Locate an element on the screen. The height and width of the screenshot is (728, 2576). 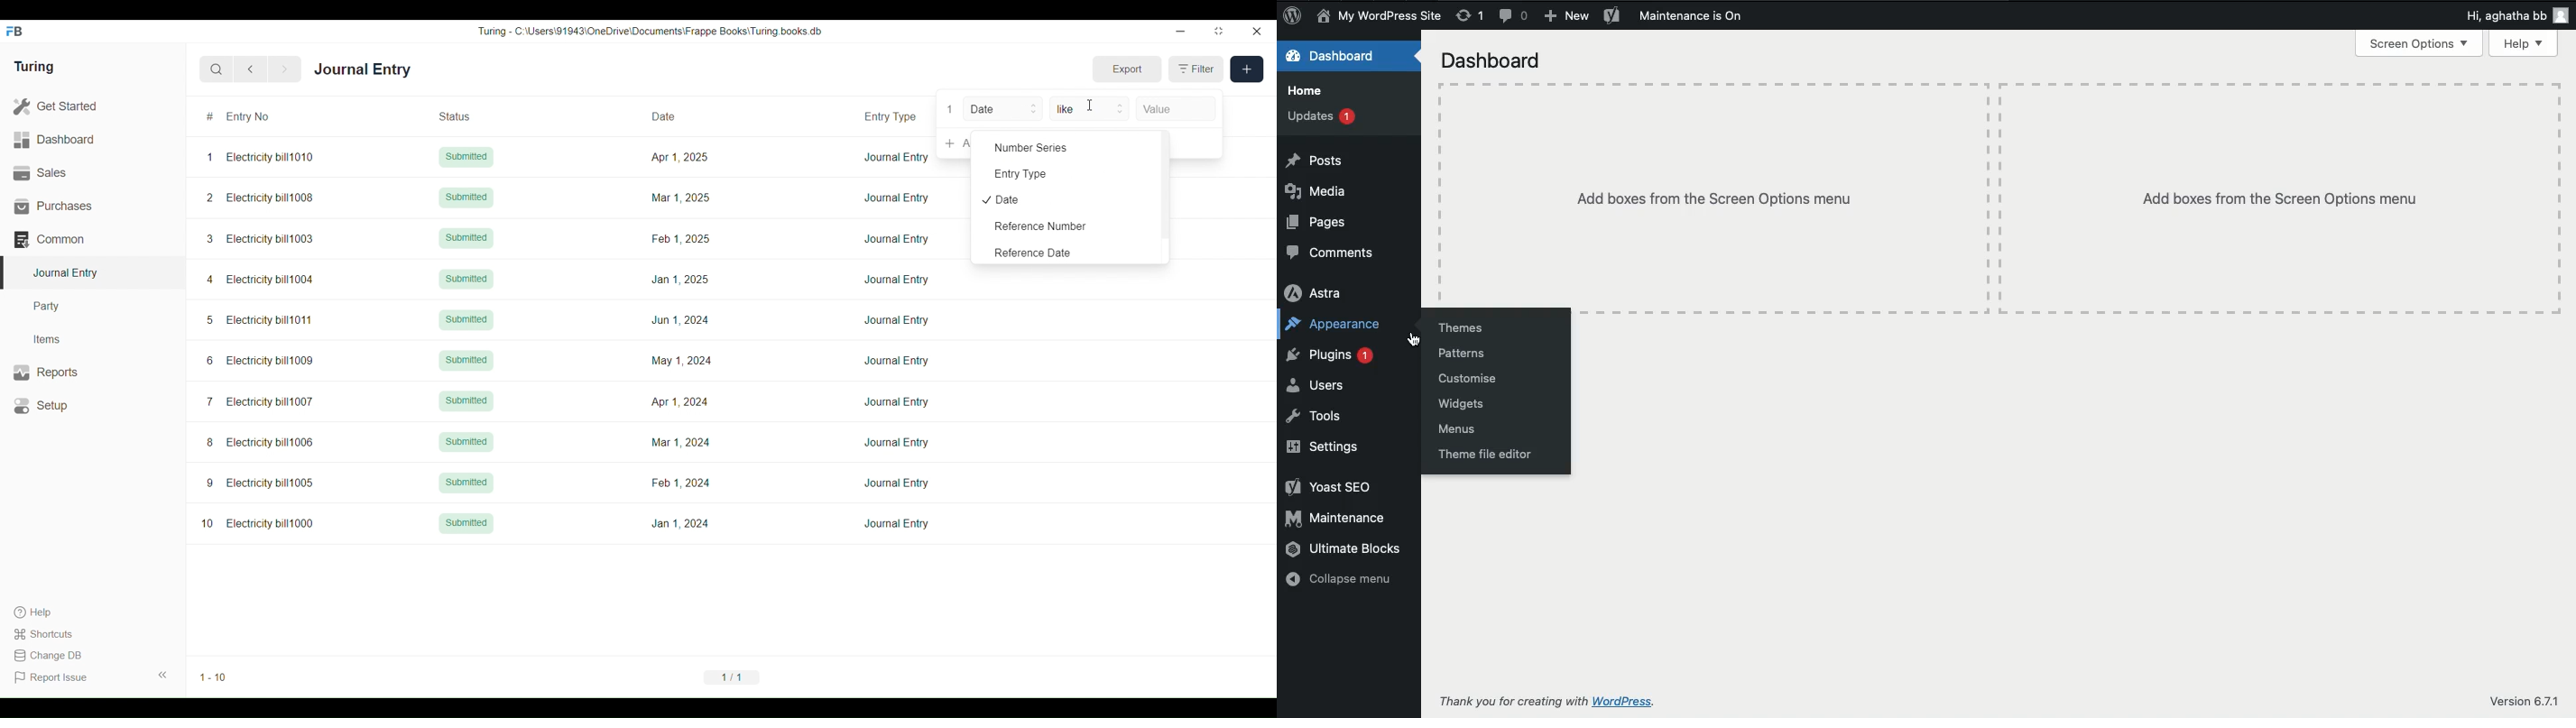
Sales is located at coordinates (92, 173).